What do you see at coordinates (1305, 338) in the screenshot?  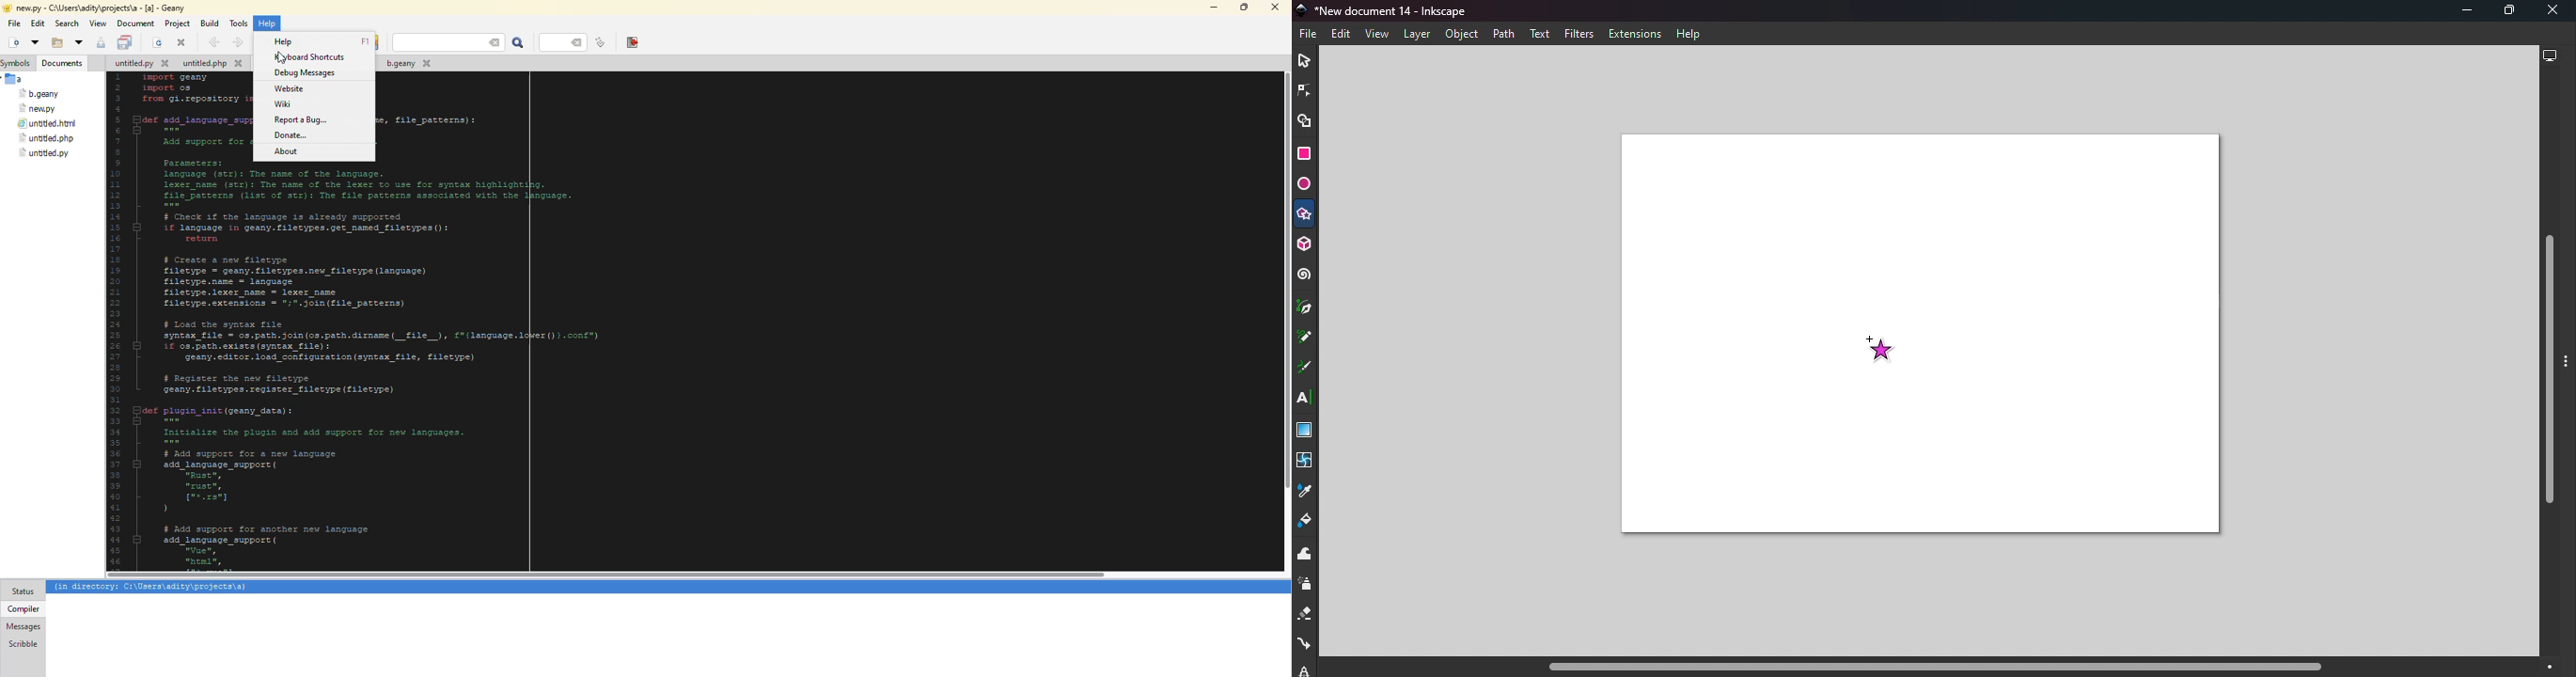 I see `Pencil tool` at bounding box center [1305, 338].